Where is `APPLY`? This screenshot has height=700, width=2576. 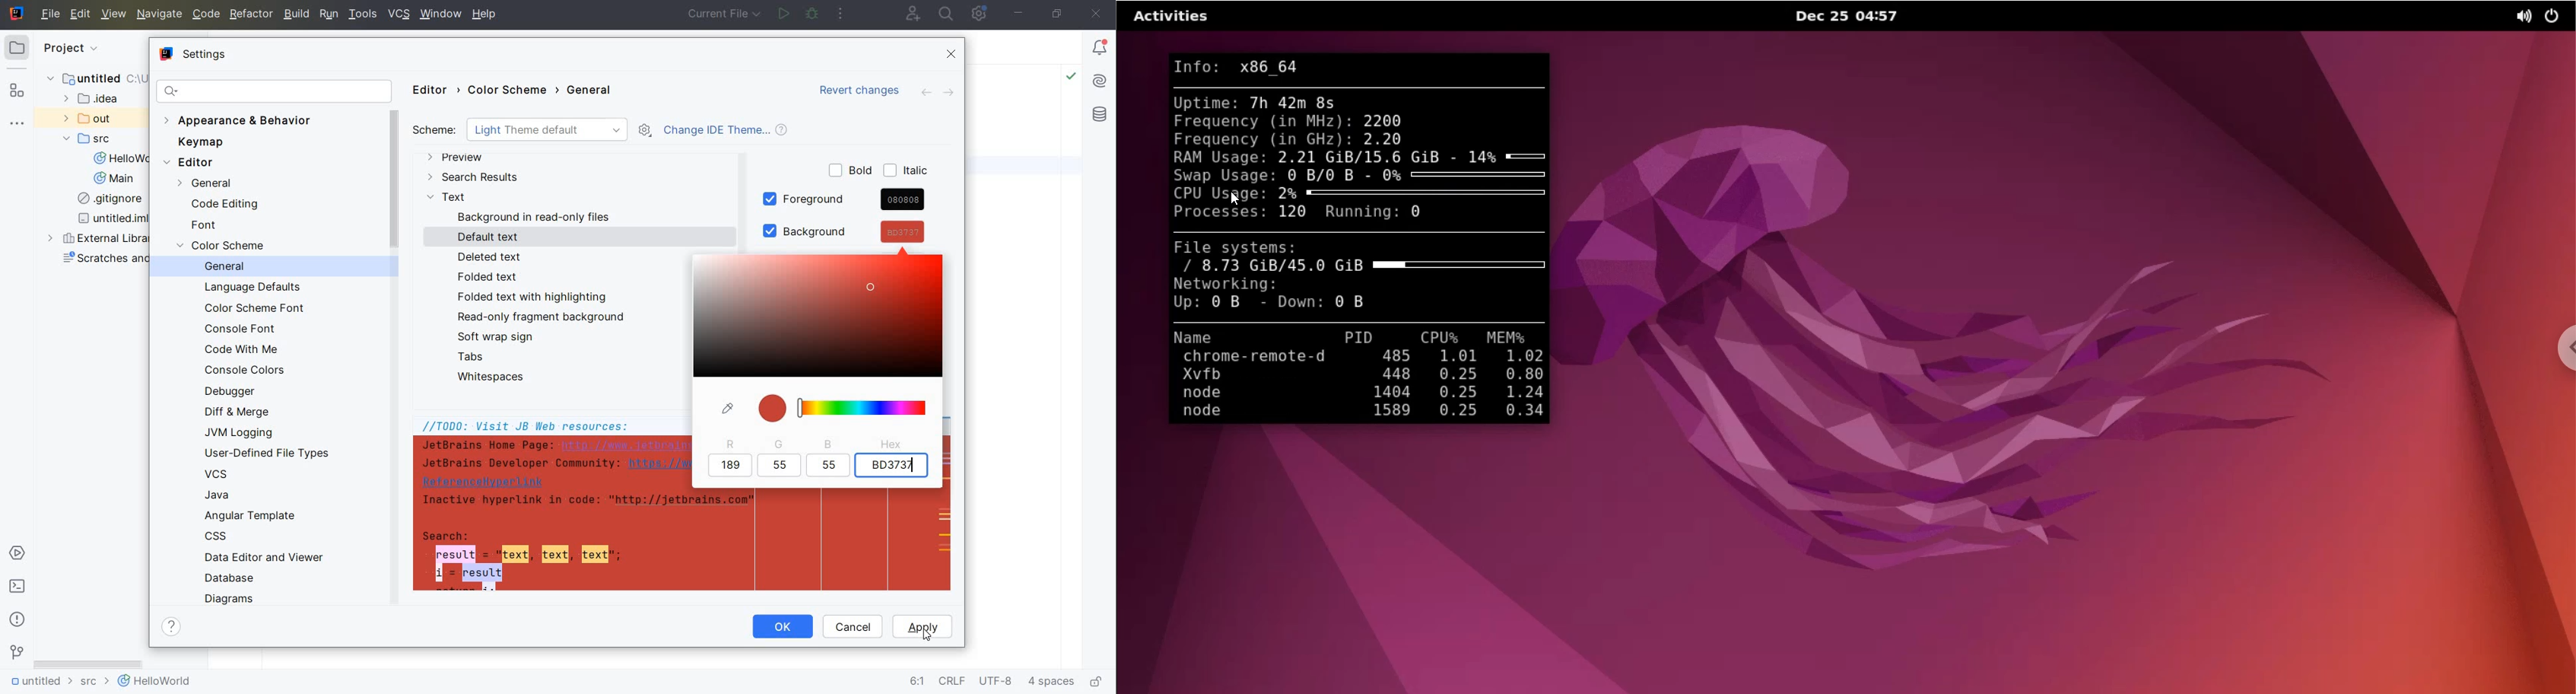
APPLY is located at coordinates (925, 628).